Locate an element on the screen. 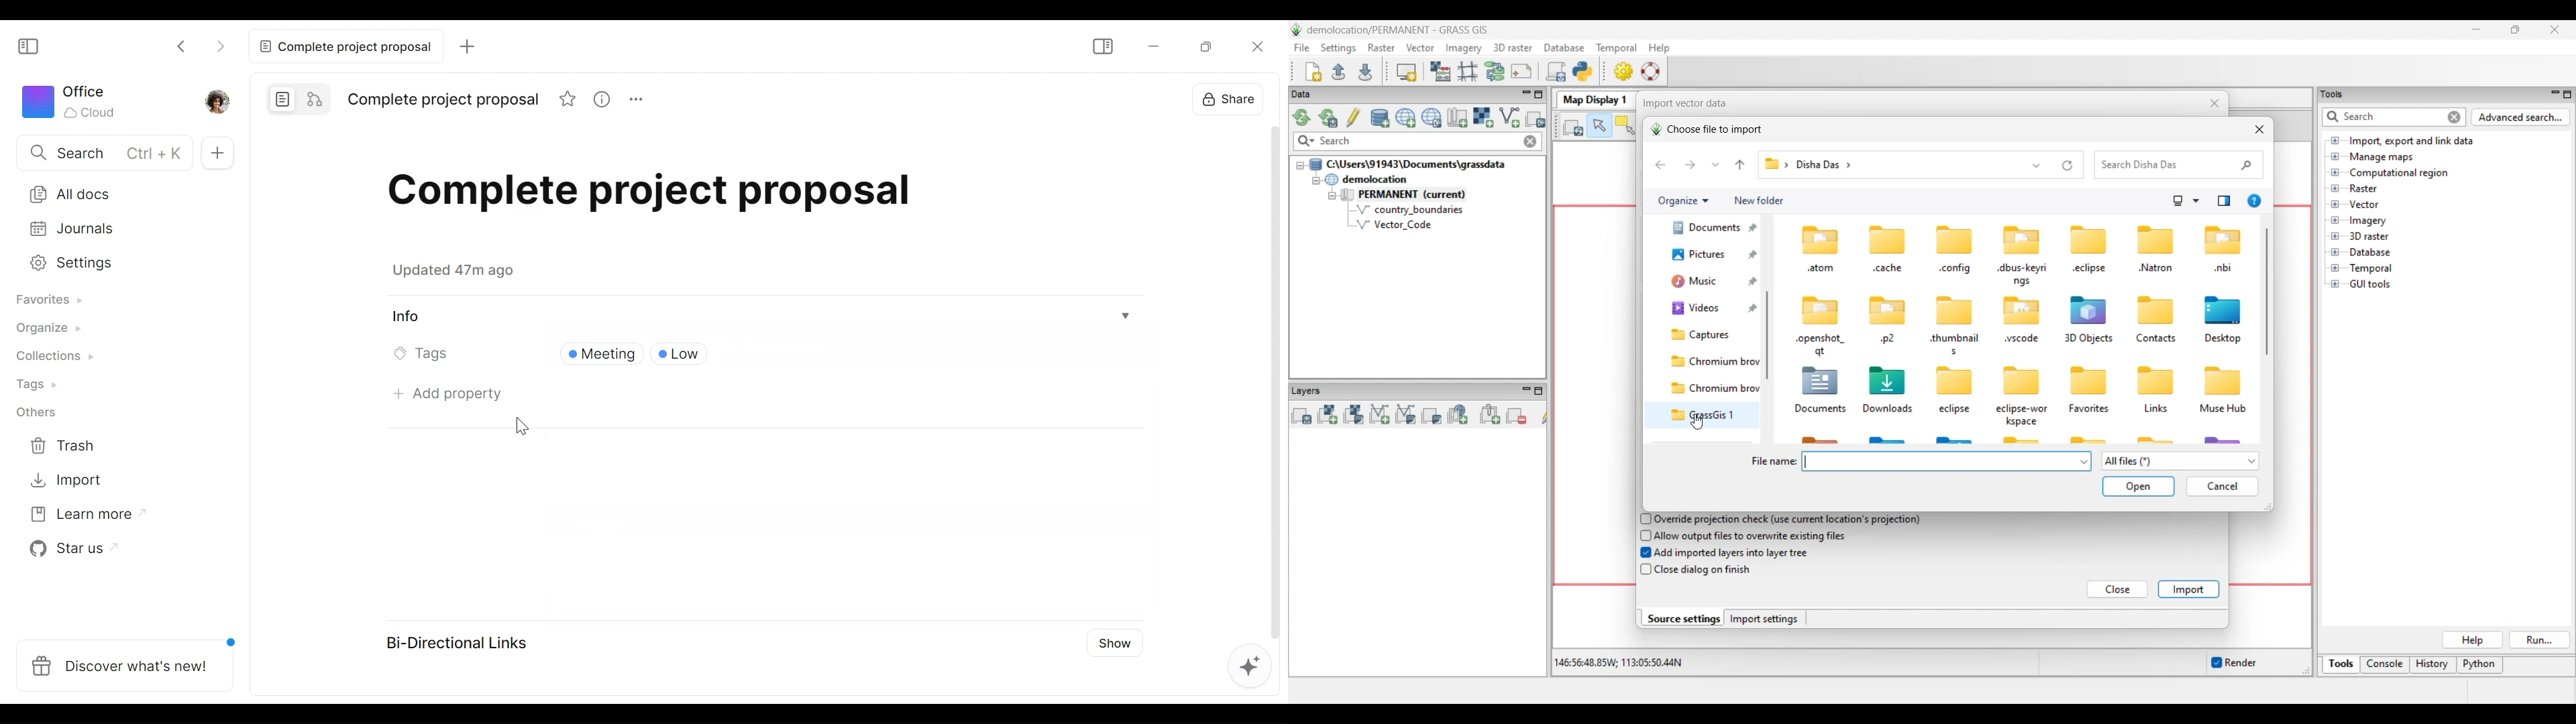 The image size is (2576, 728). View Information is located at coordinates (601, 99).